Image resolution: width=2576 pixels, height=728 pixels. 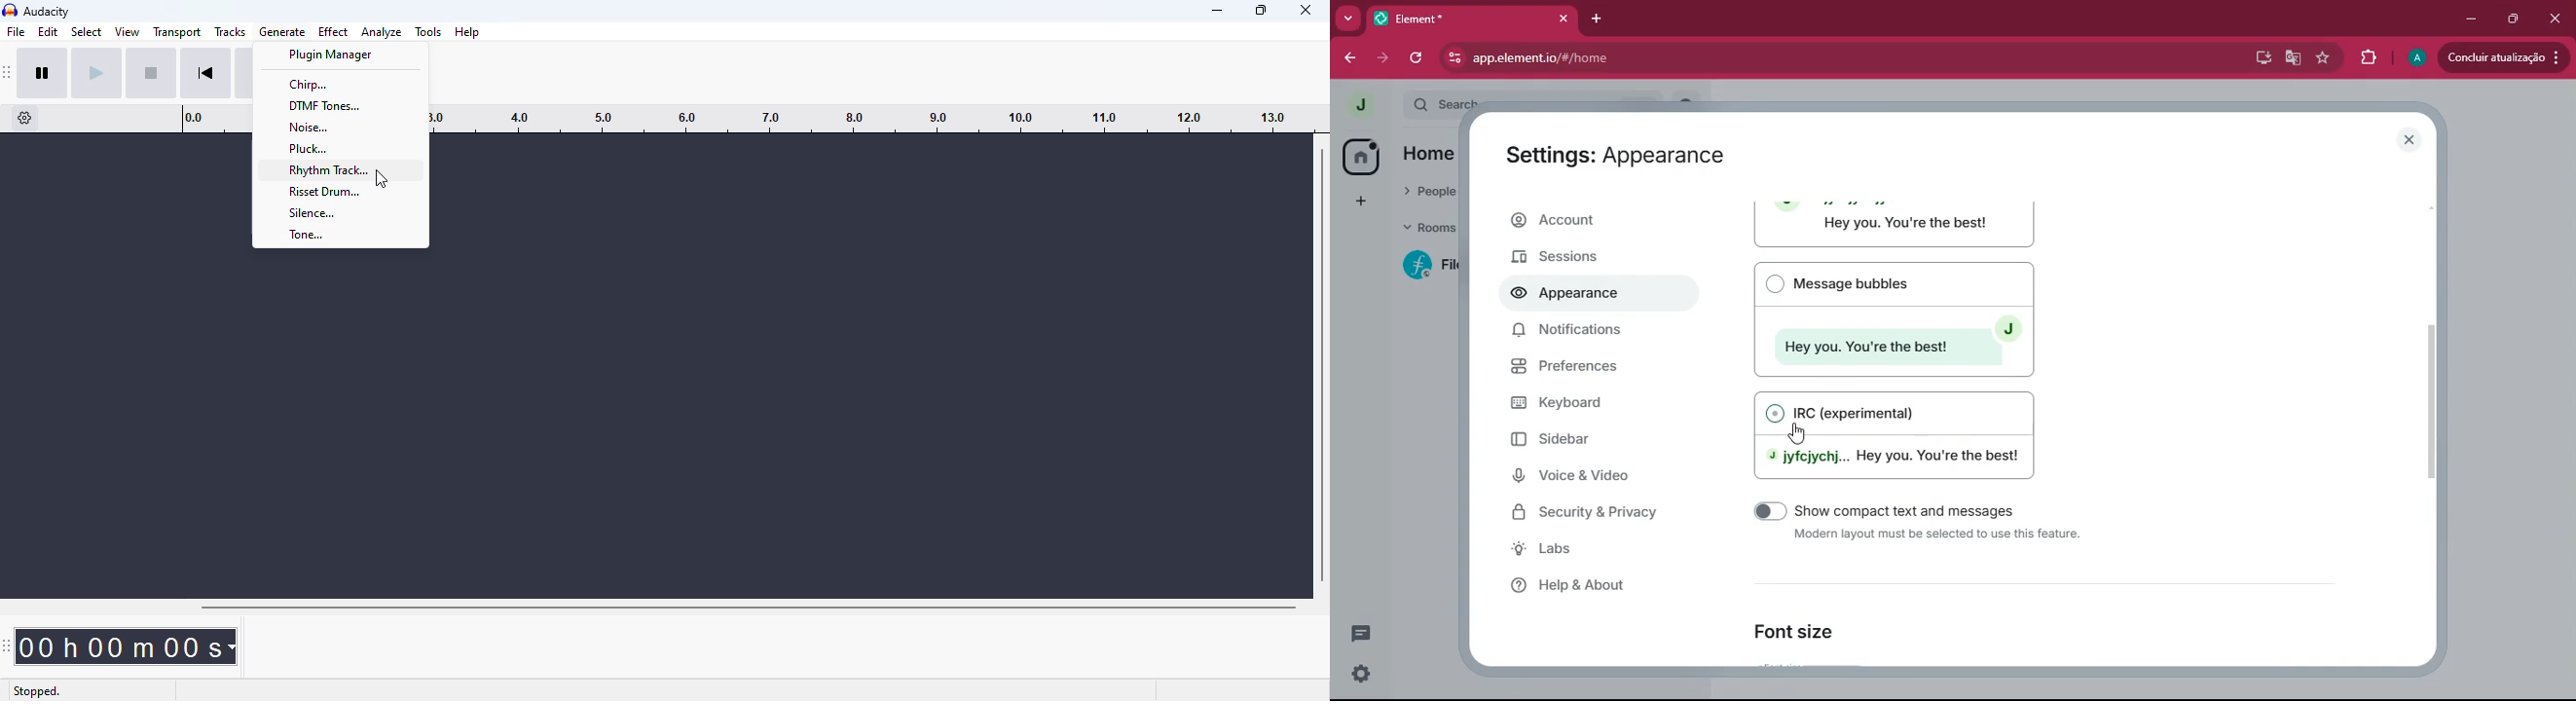 I want to click on refresh, so click(x=1418, y=60).